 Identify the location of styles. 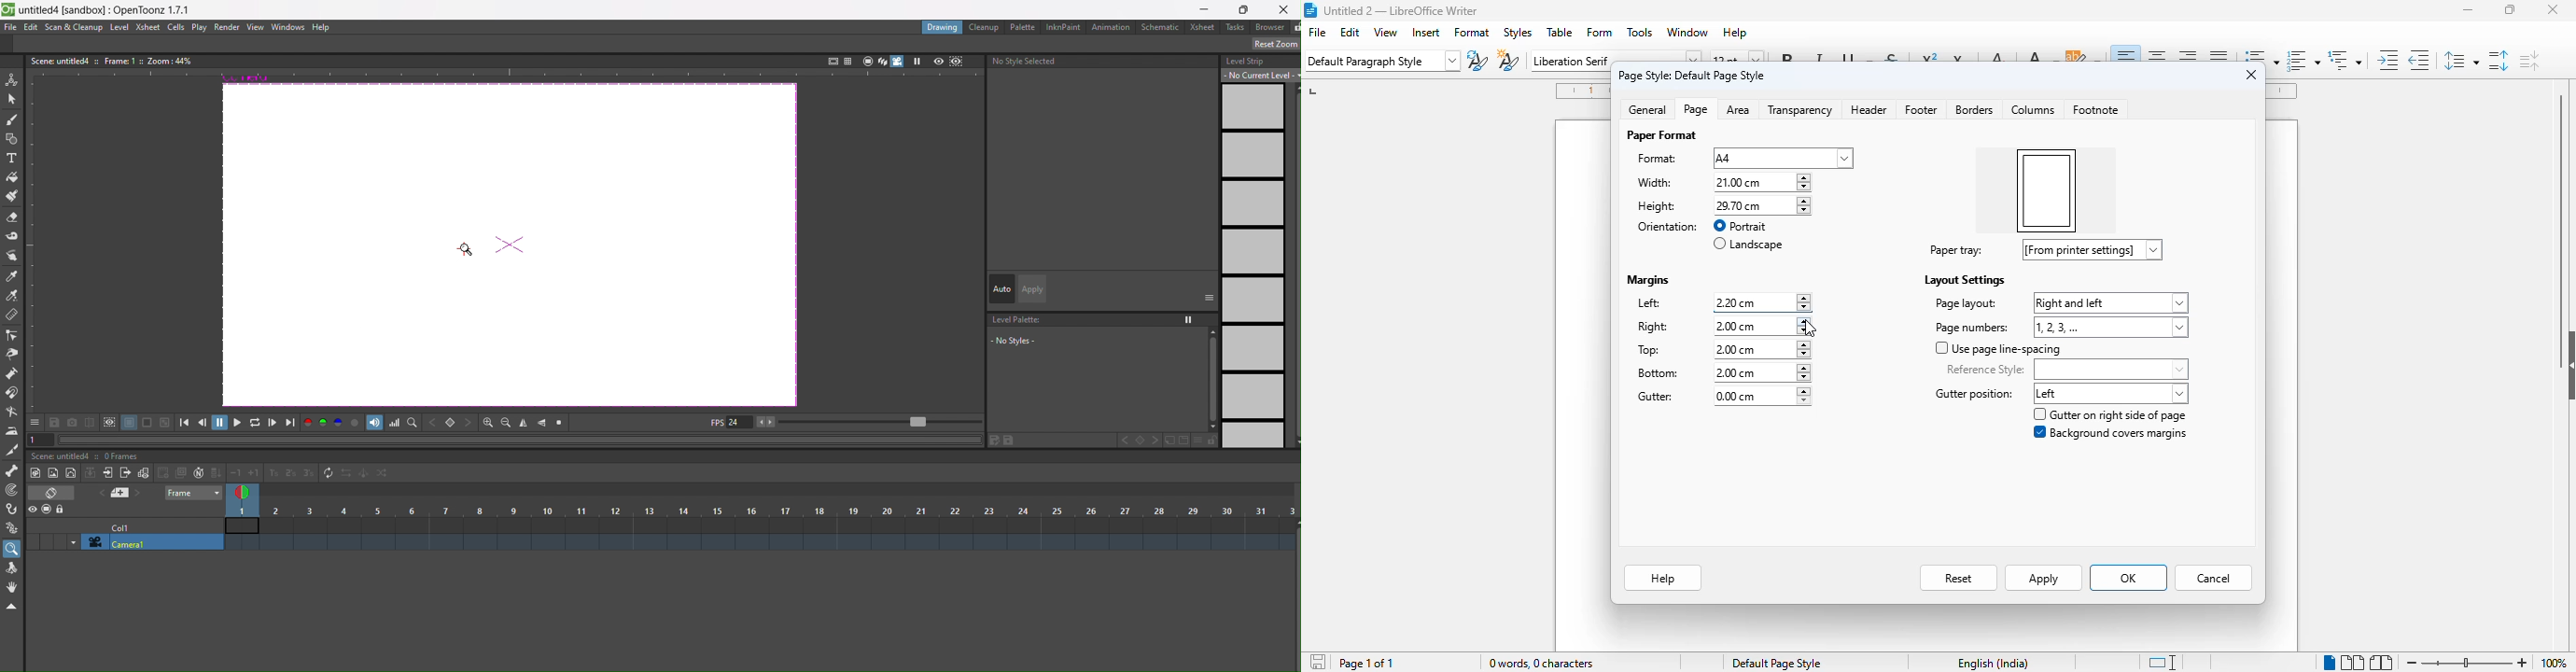
(1519, 33).